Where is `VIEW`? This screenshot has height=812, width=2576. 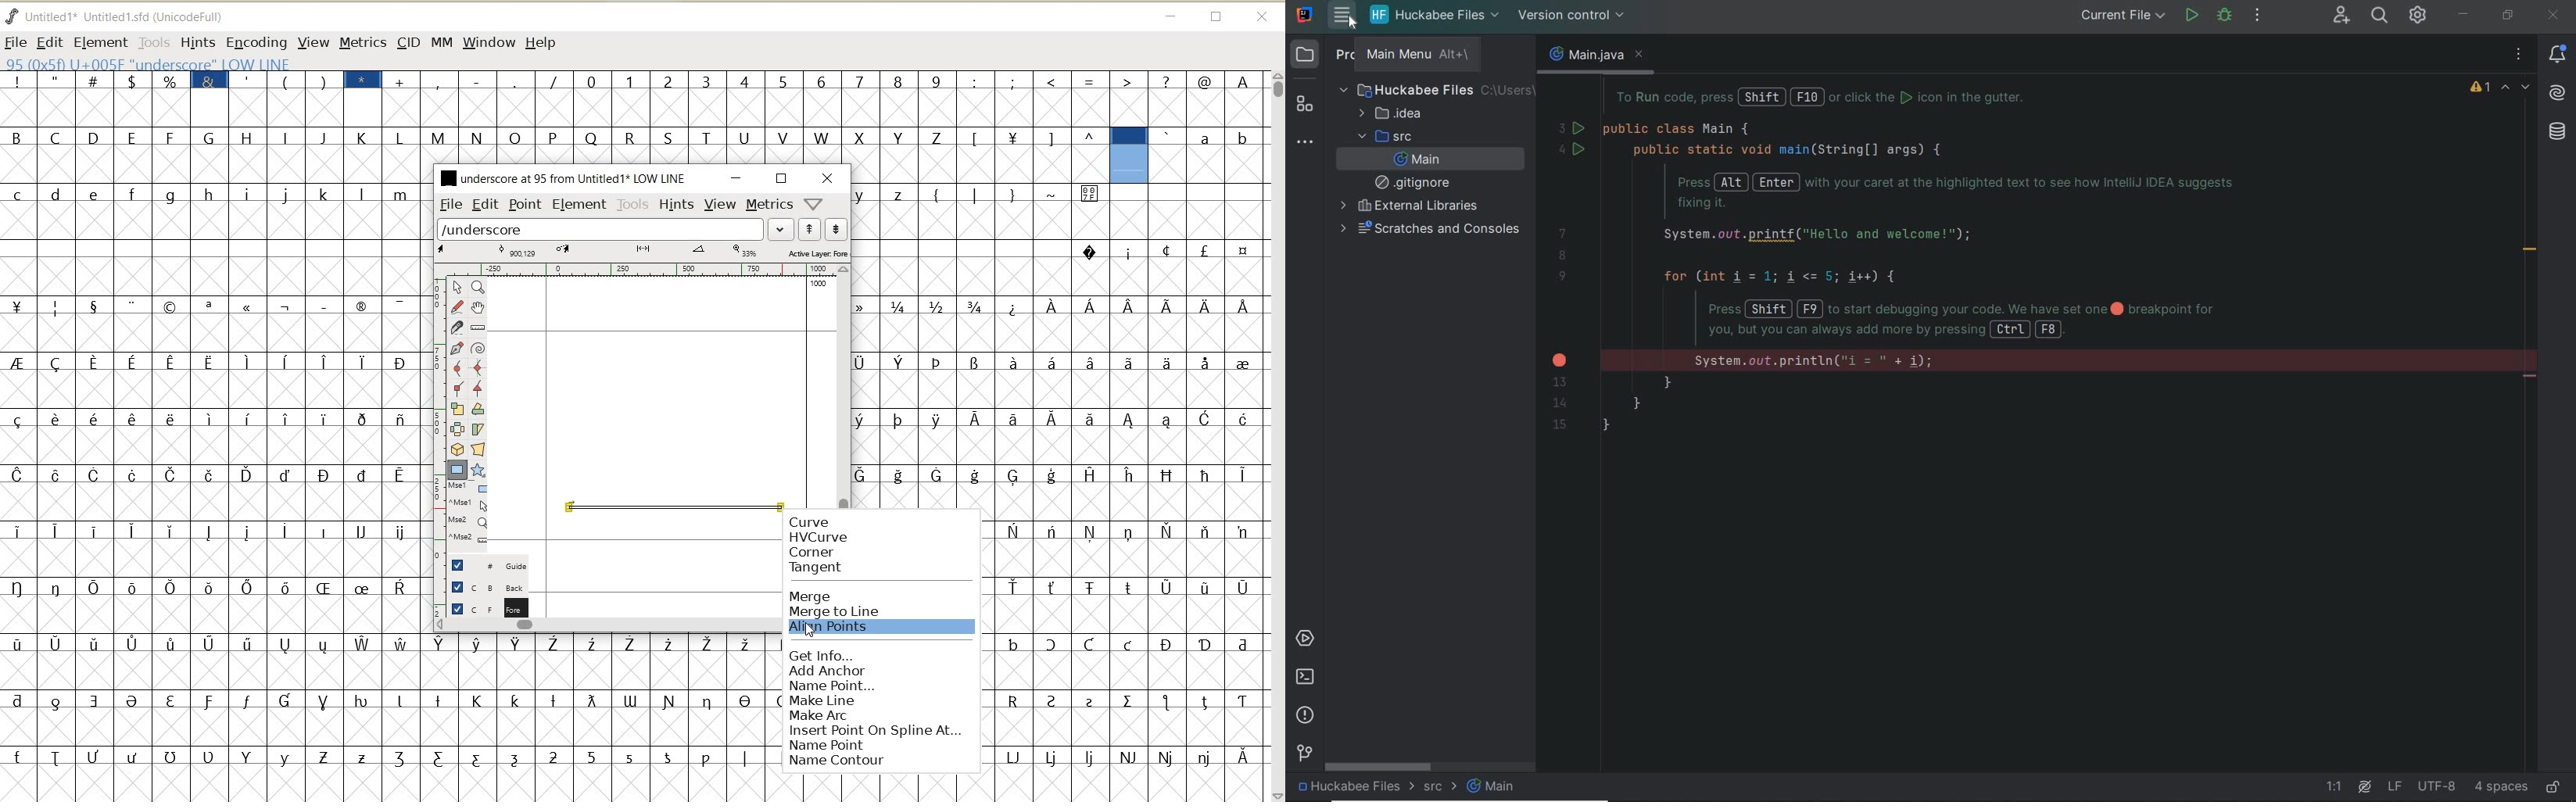 VIEW is located at coordinates (720, 202).